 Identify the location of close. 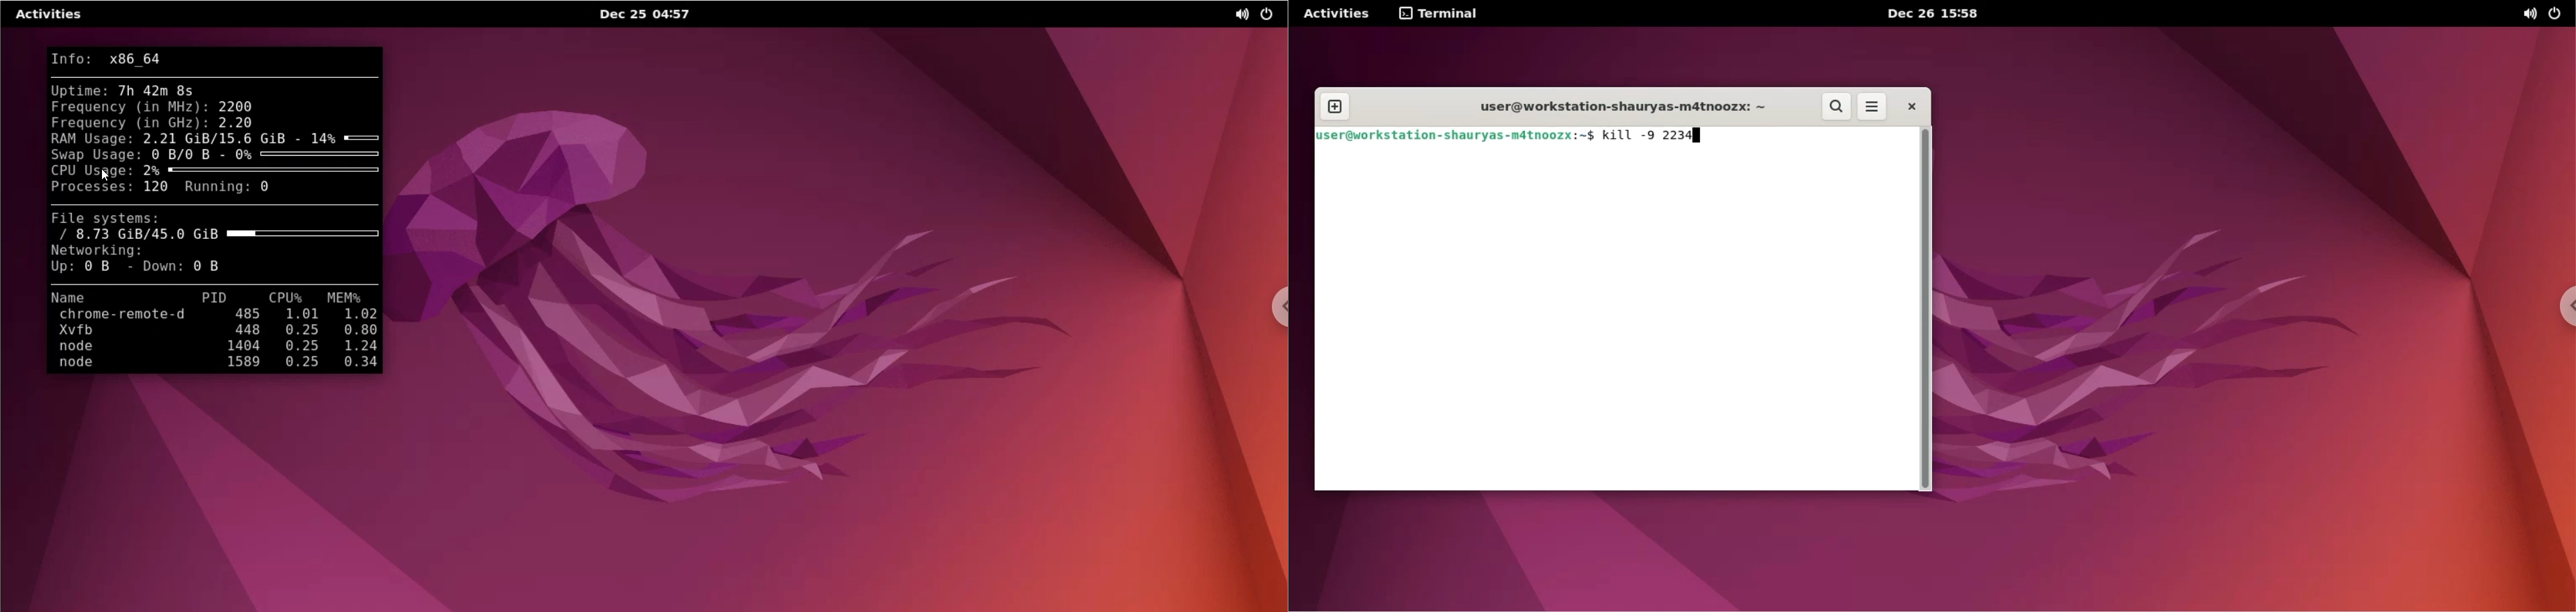
(1910, 107).